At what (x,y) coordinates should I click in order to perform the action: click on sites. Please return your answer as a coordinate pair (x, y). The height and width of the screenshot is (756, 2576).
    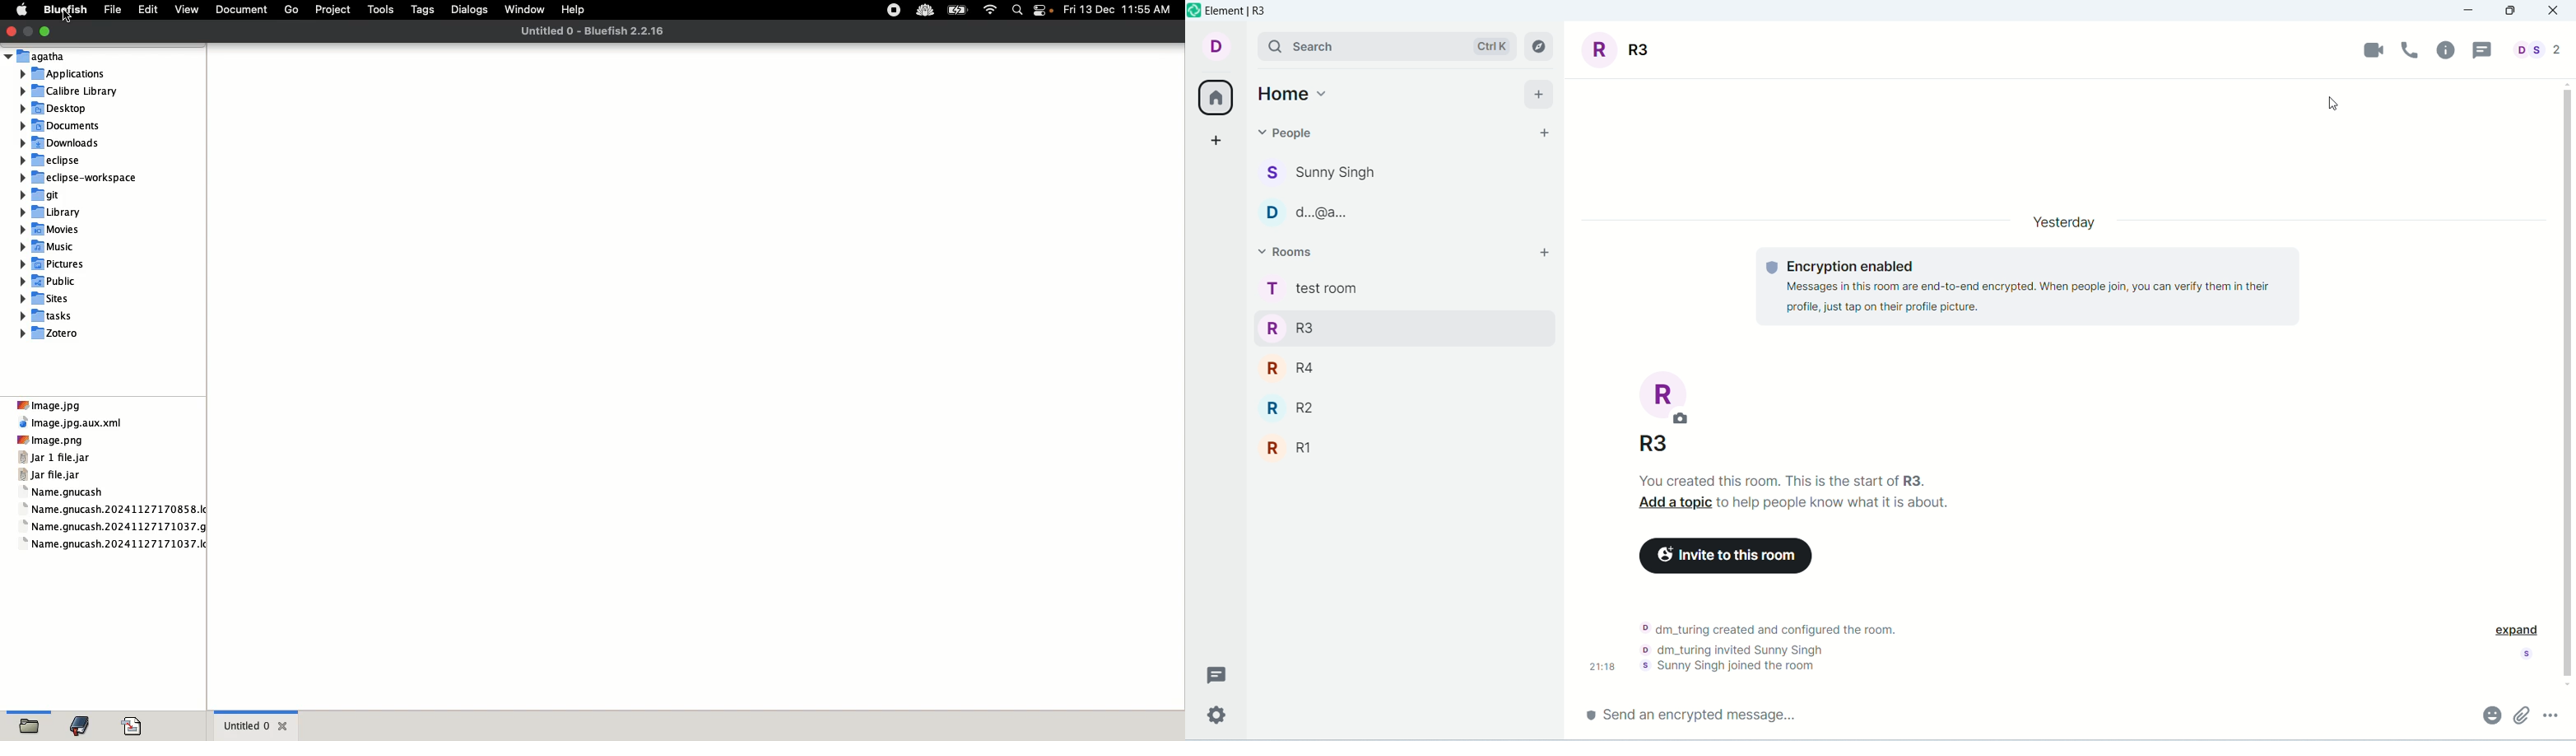
    Looking at the image, I should click on (49, 298).